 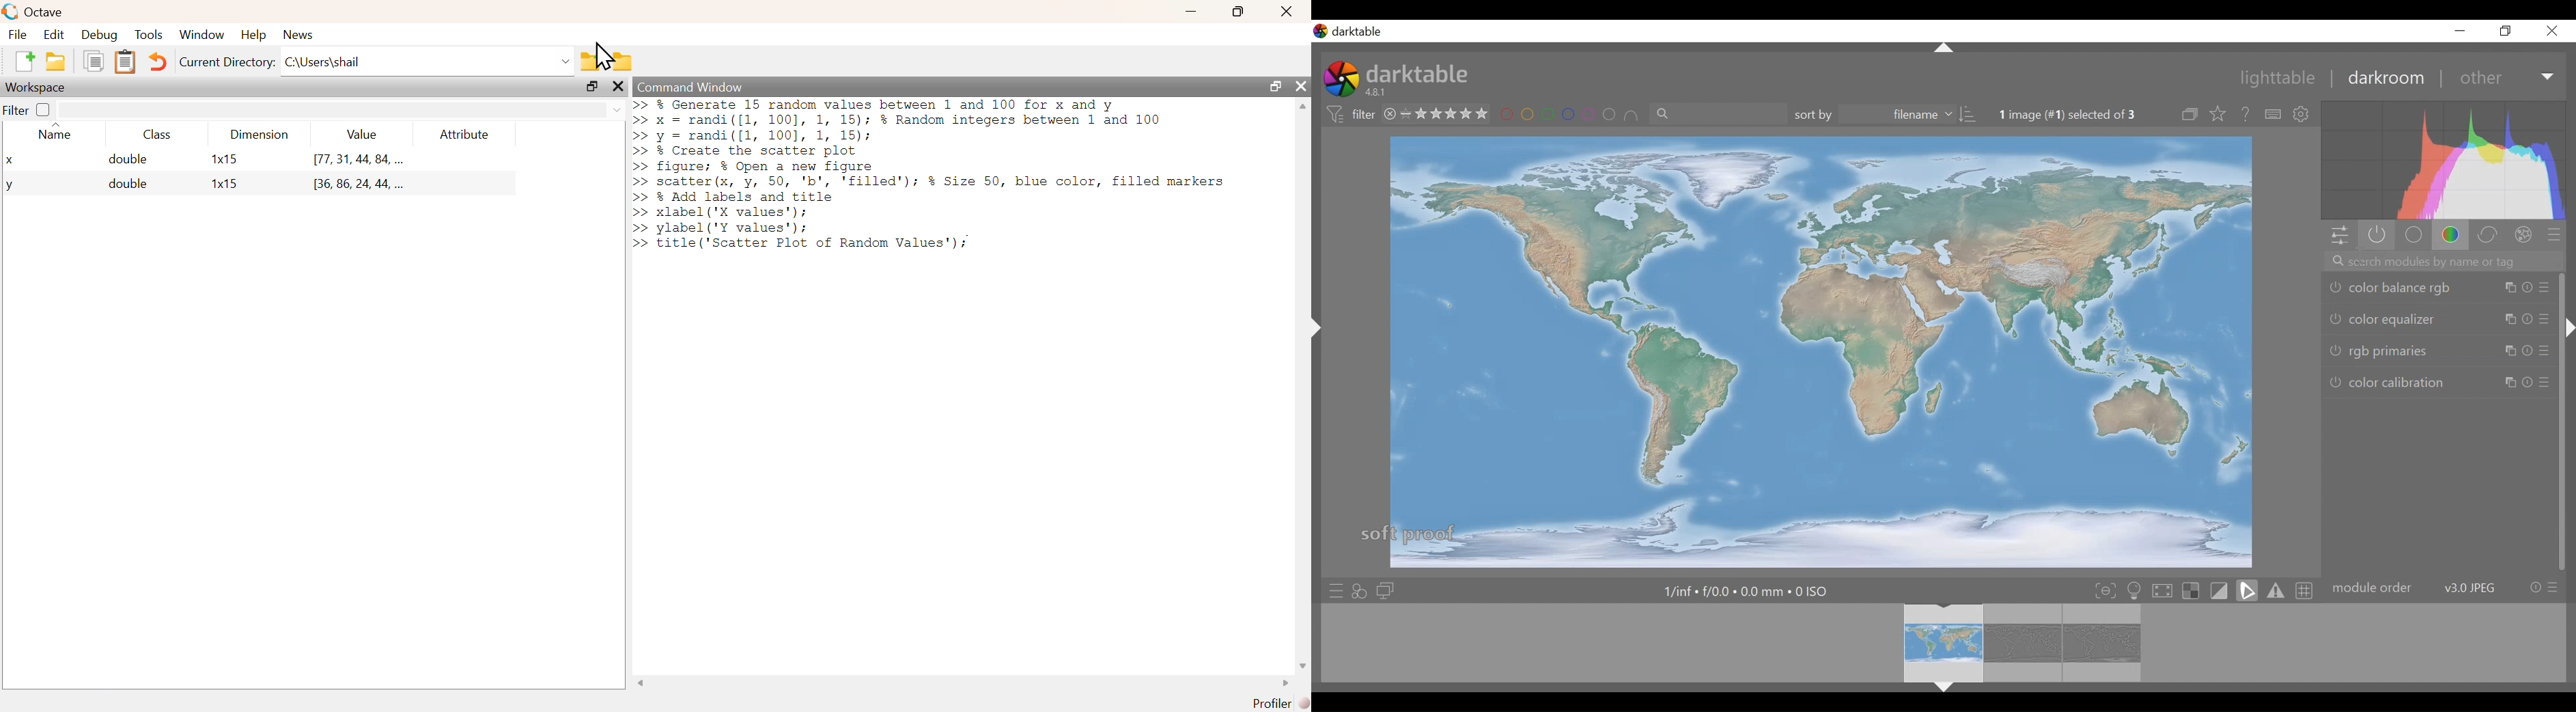 What do you see at coordinates (2443, 351) in the screenshot?
I see `rgb primaries` at bounding box center [2443, 351].